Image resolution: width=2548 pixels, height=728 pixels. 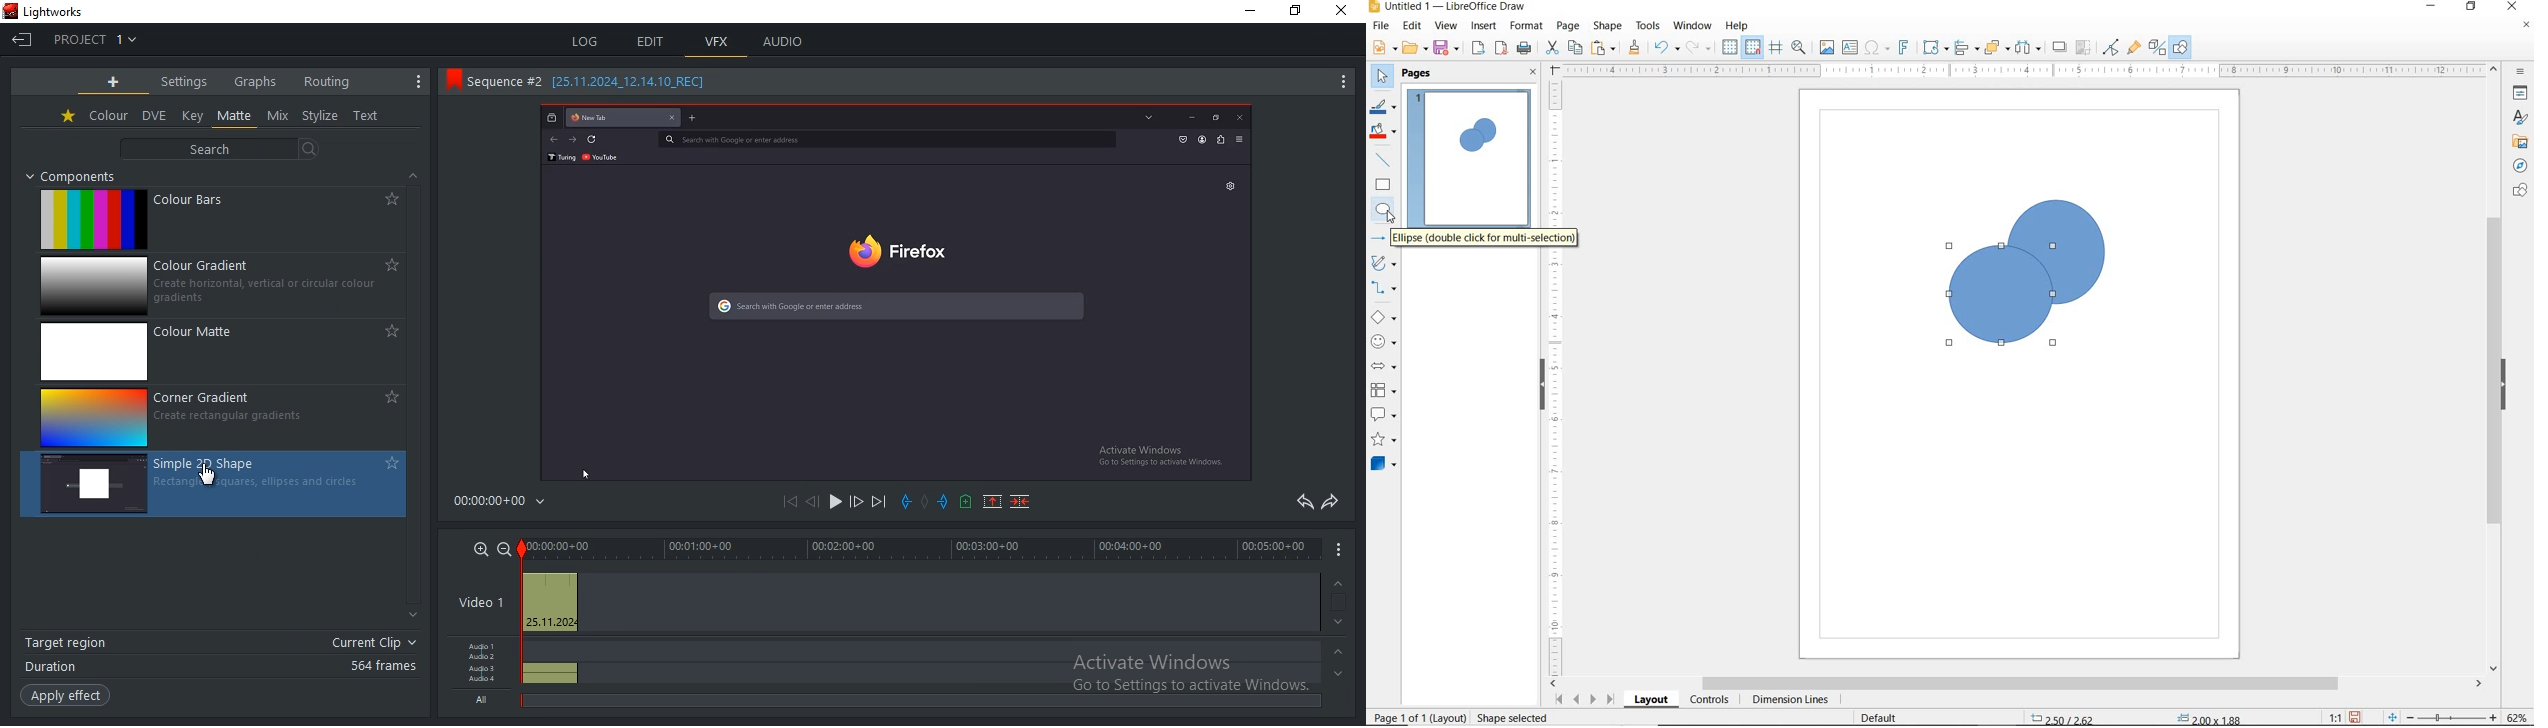 What do you see at coordinates (1634, 47) in the screenshot?
I see `CLONE FORMATTING` at bounding box center [1634, 47].